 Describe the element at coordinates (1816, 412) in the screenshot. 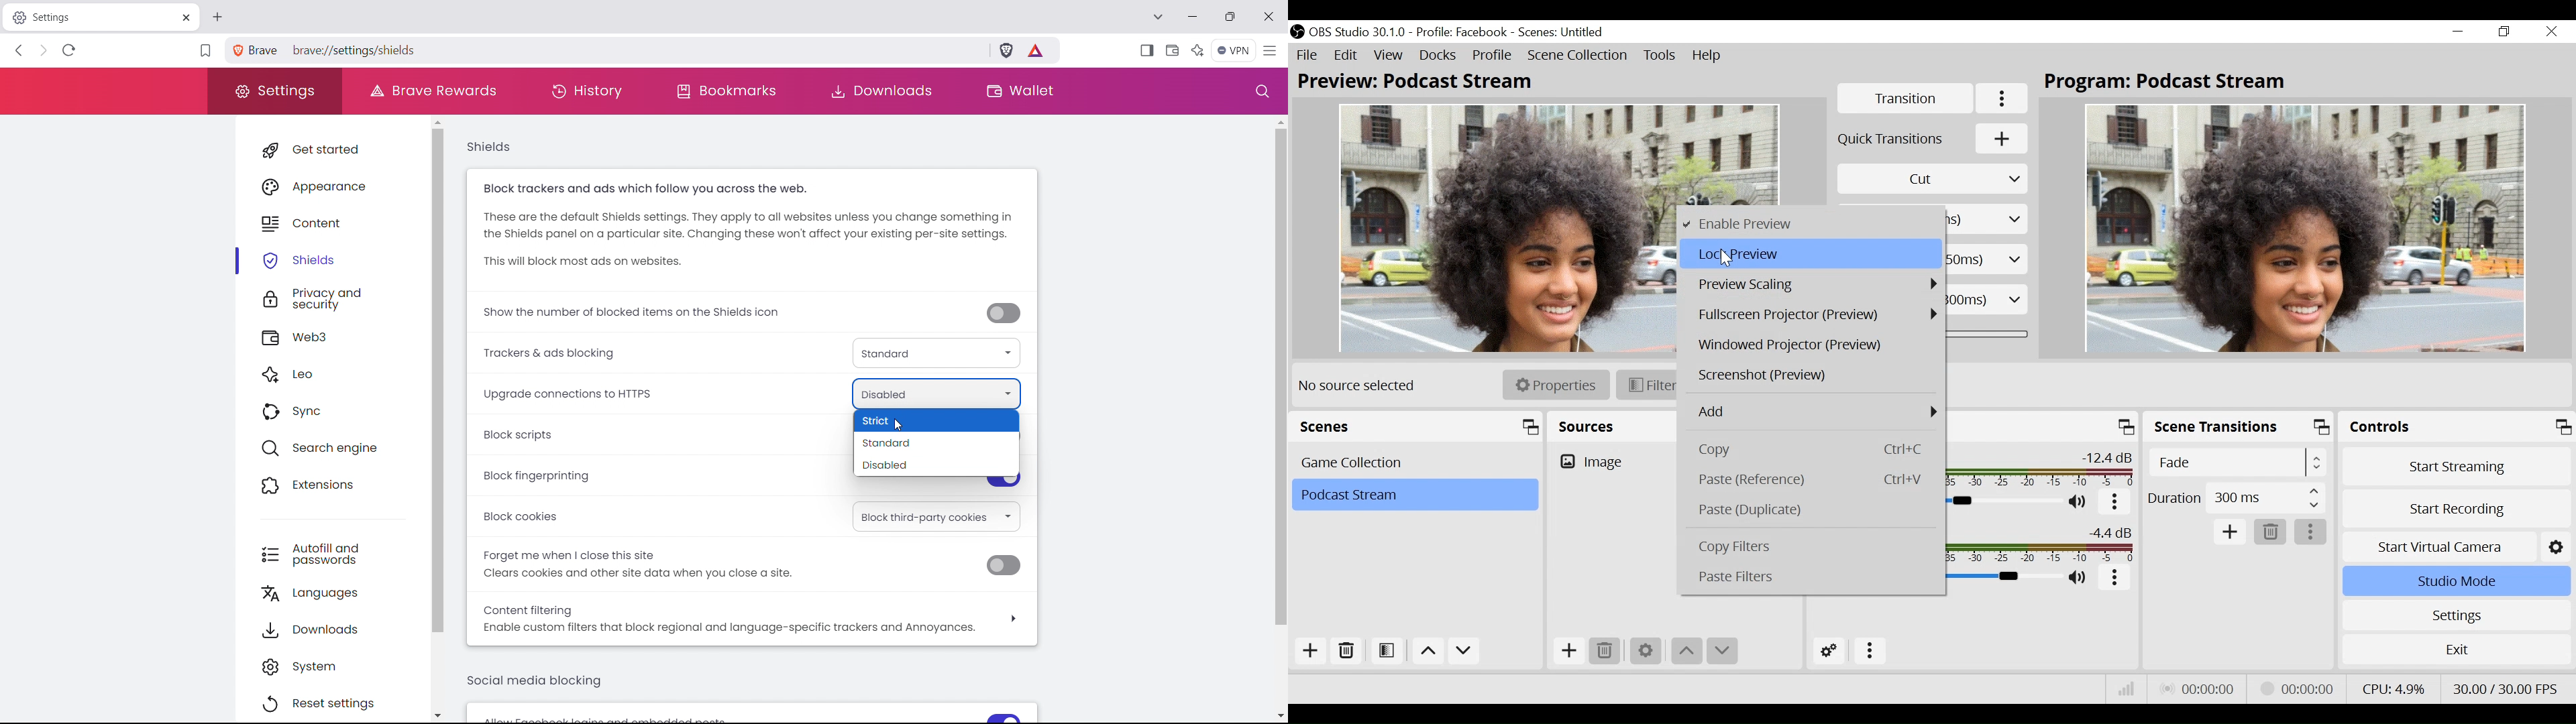

I see `Add` at that location.